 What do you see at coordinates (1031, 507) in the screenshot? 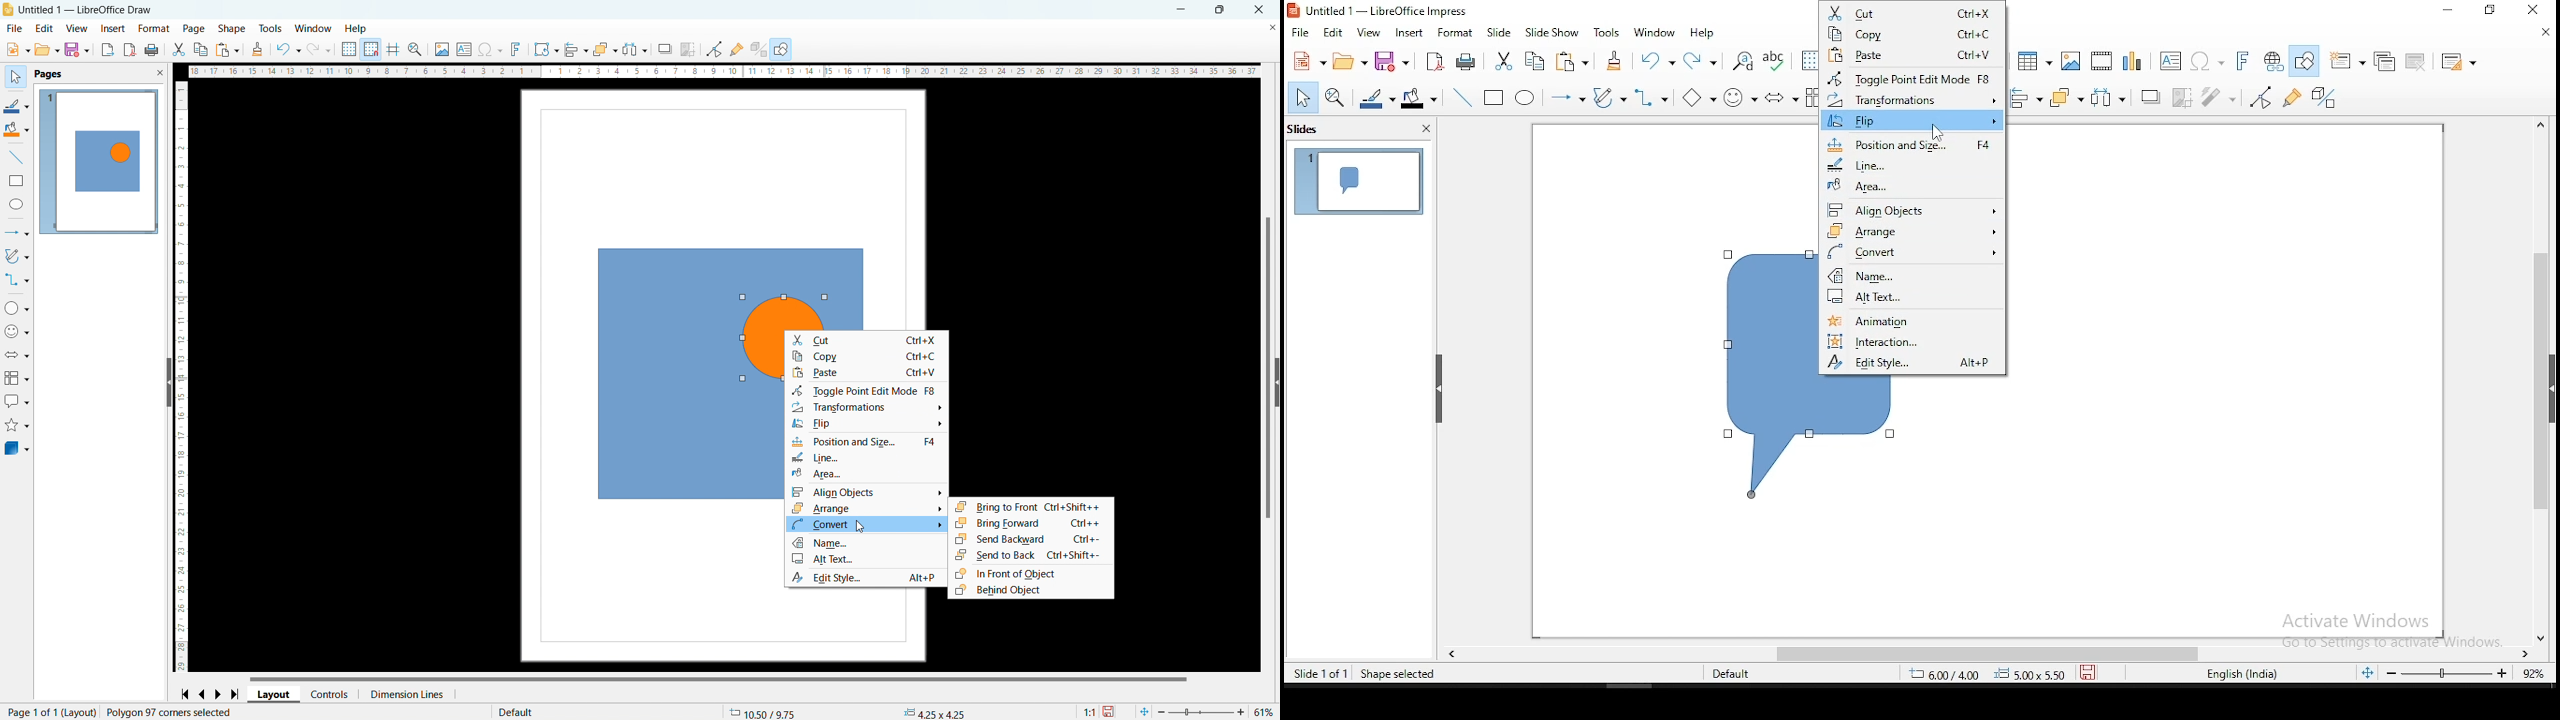
I see `bring to front` at bounding box center [1031, 507].